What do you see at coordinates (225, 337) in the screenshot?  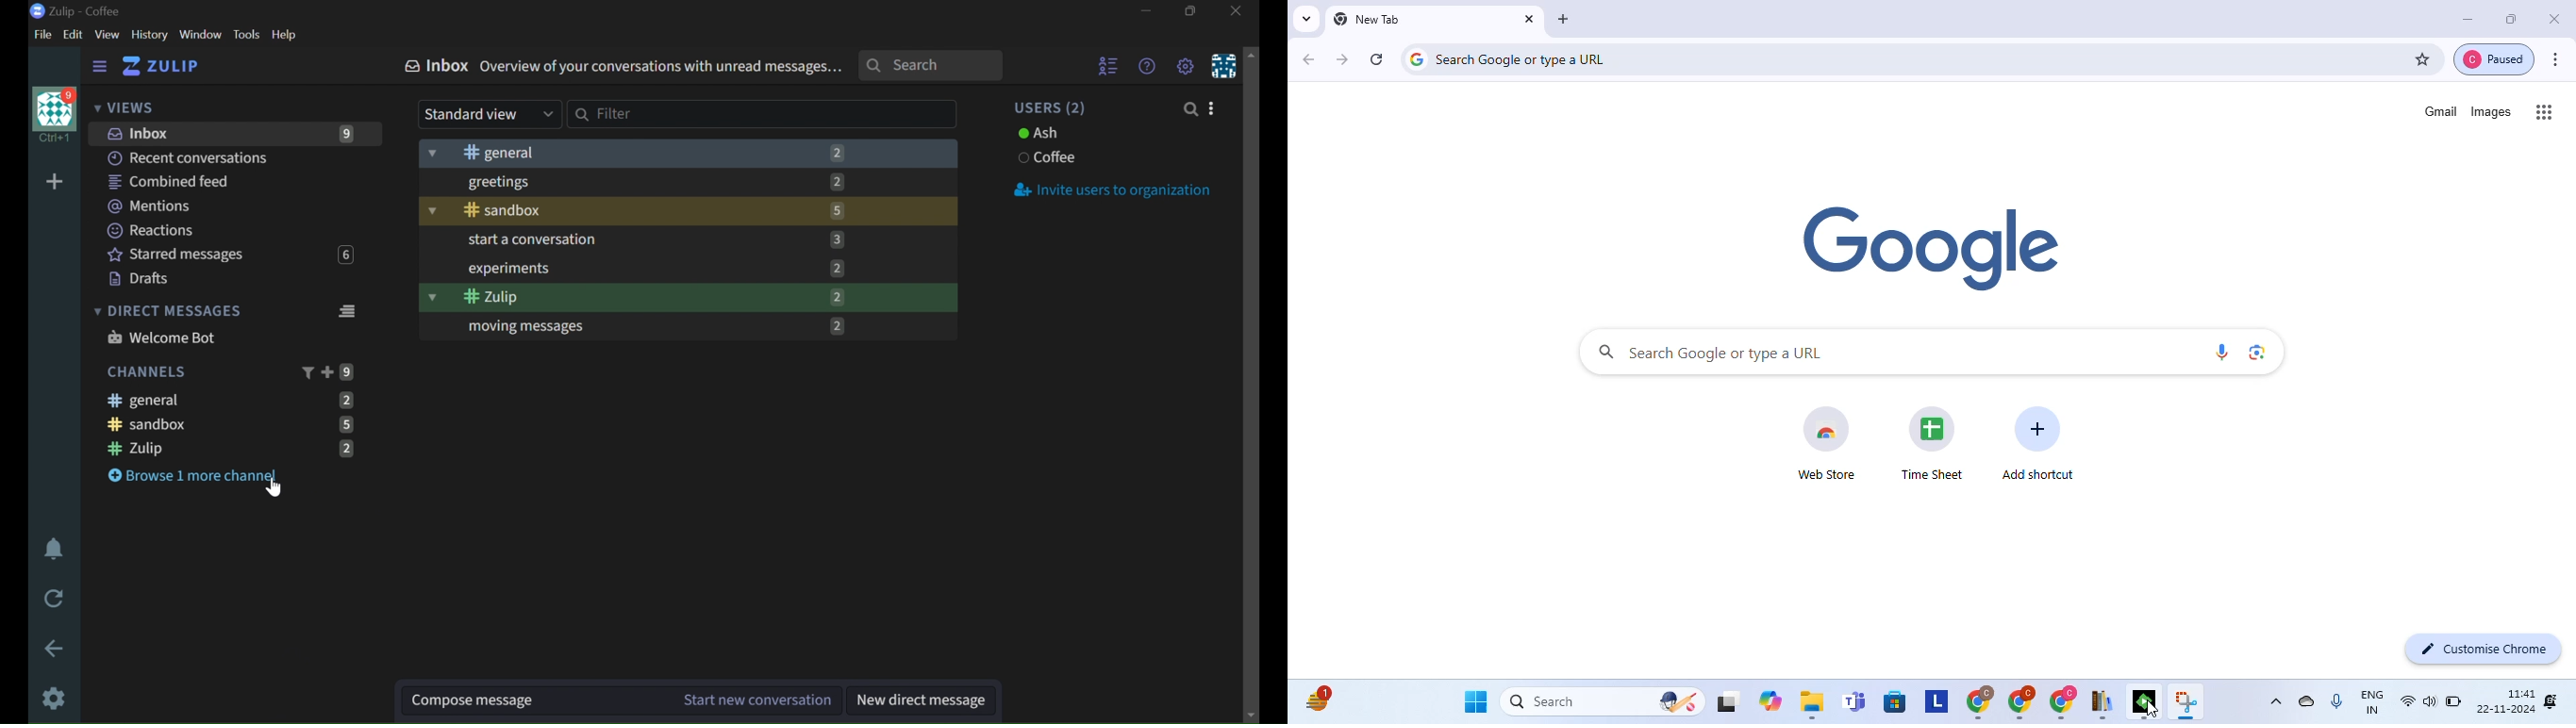 I see `WELCOME BOT` at bounding box center [225, 337].